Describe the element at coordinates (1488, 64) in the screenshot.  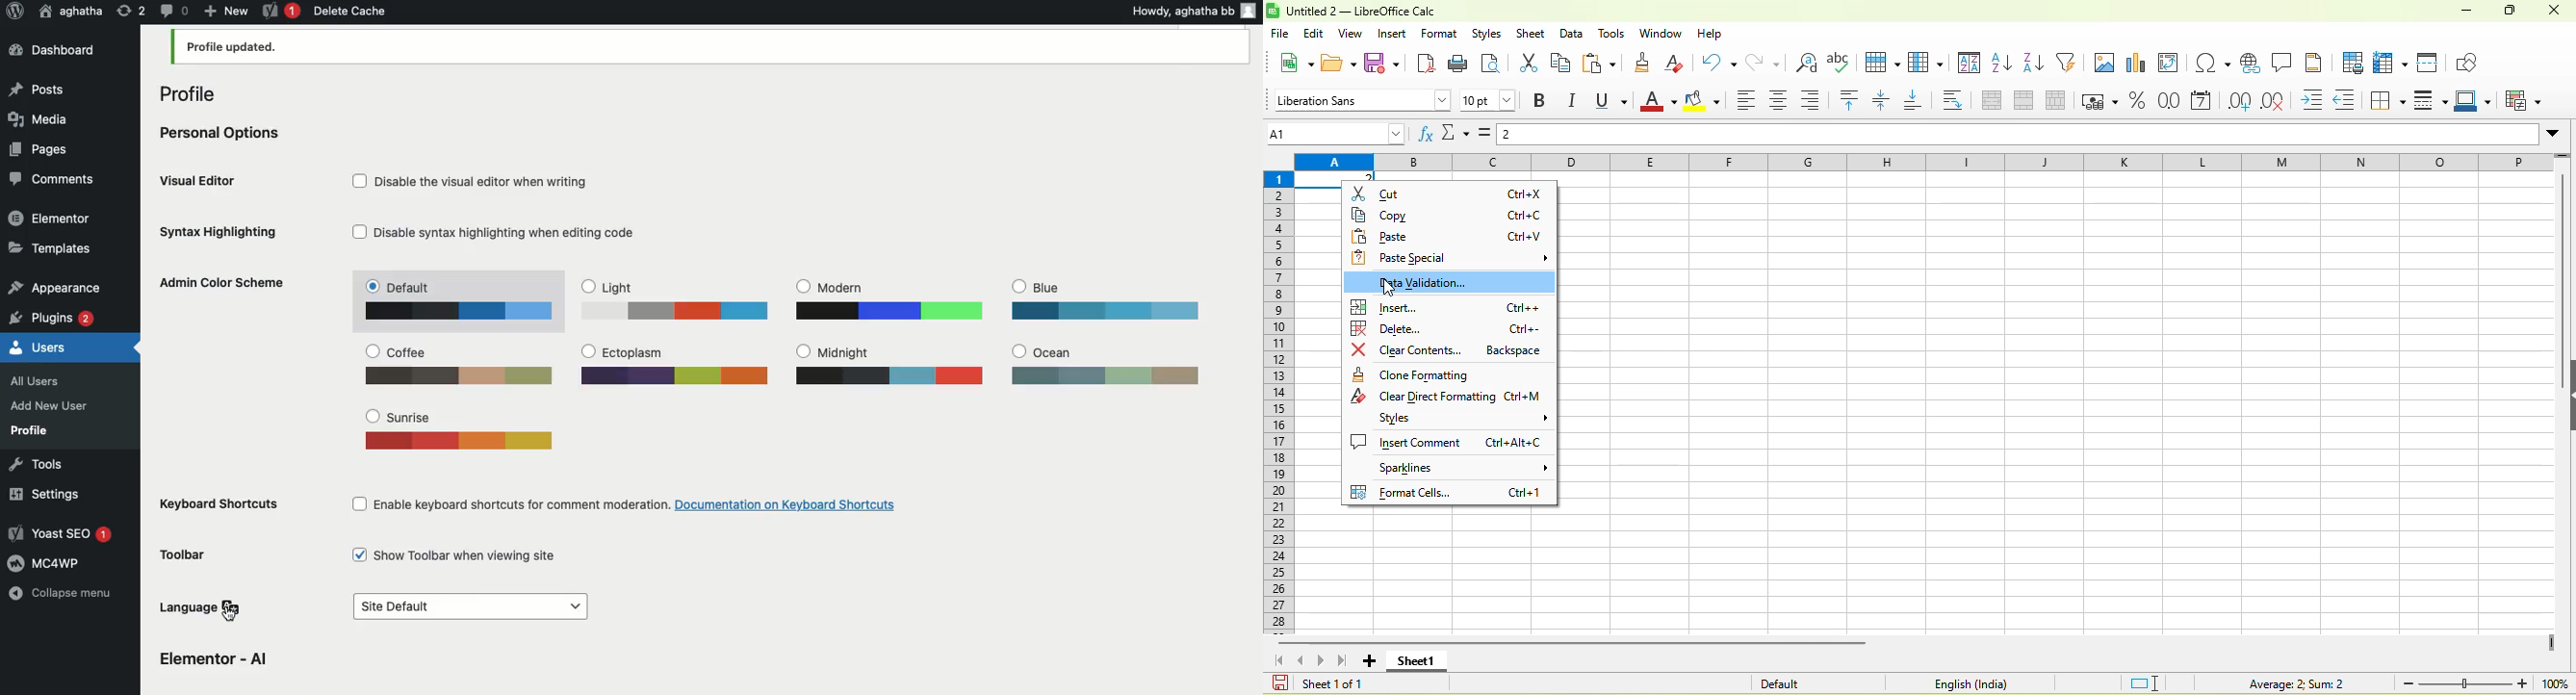
I see `print preview` at that location.